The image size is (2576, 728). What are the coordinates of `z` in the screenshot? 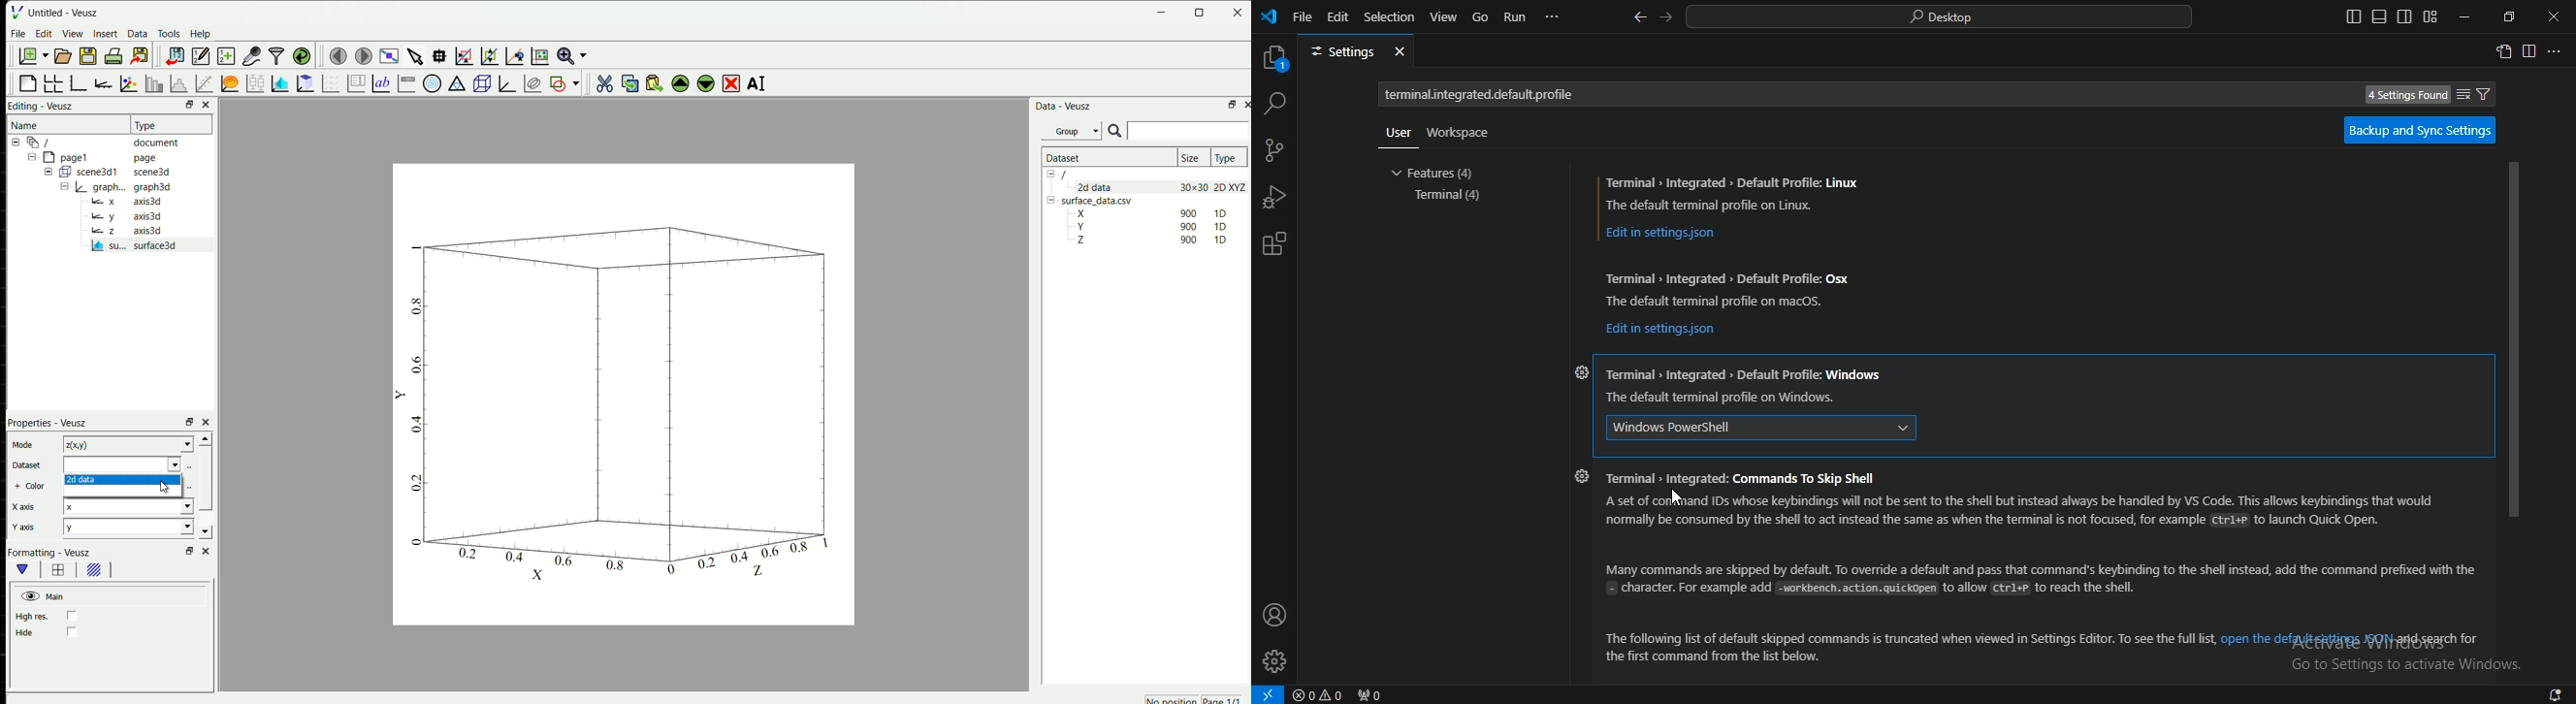 It's located at (104, 231).